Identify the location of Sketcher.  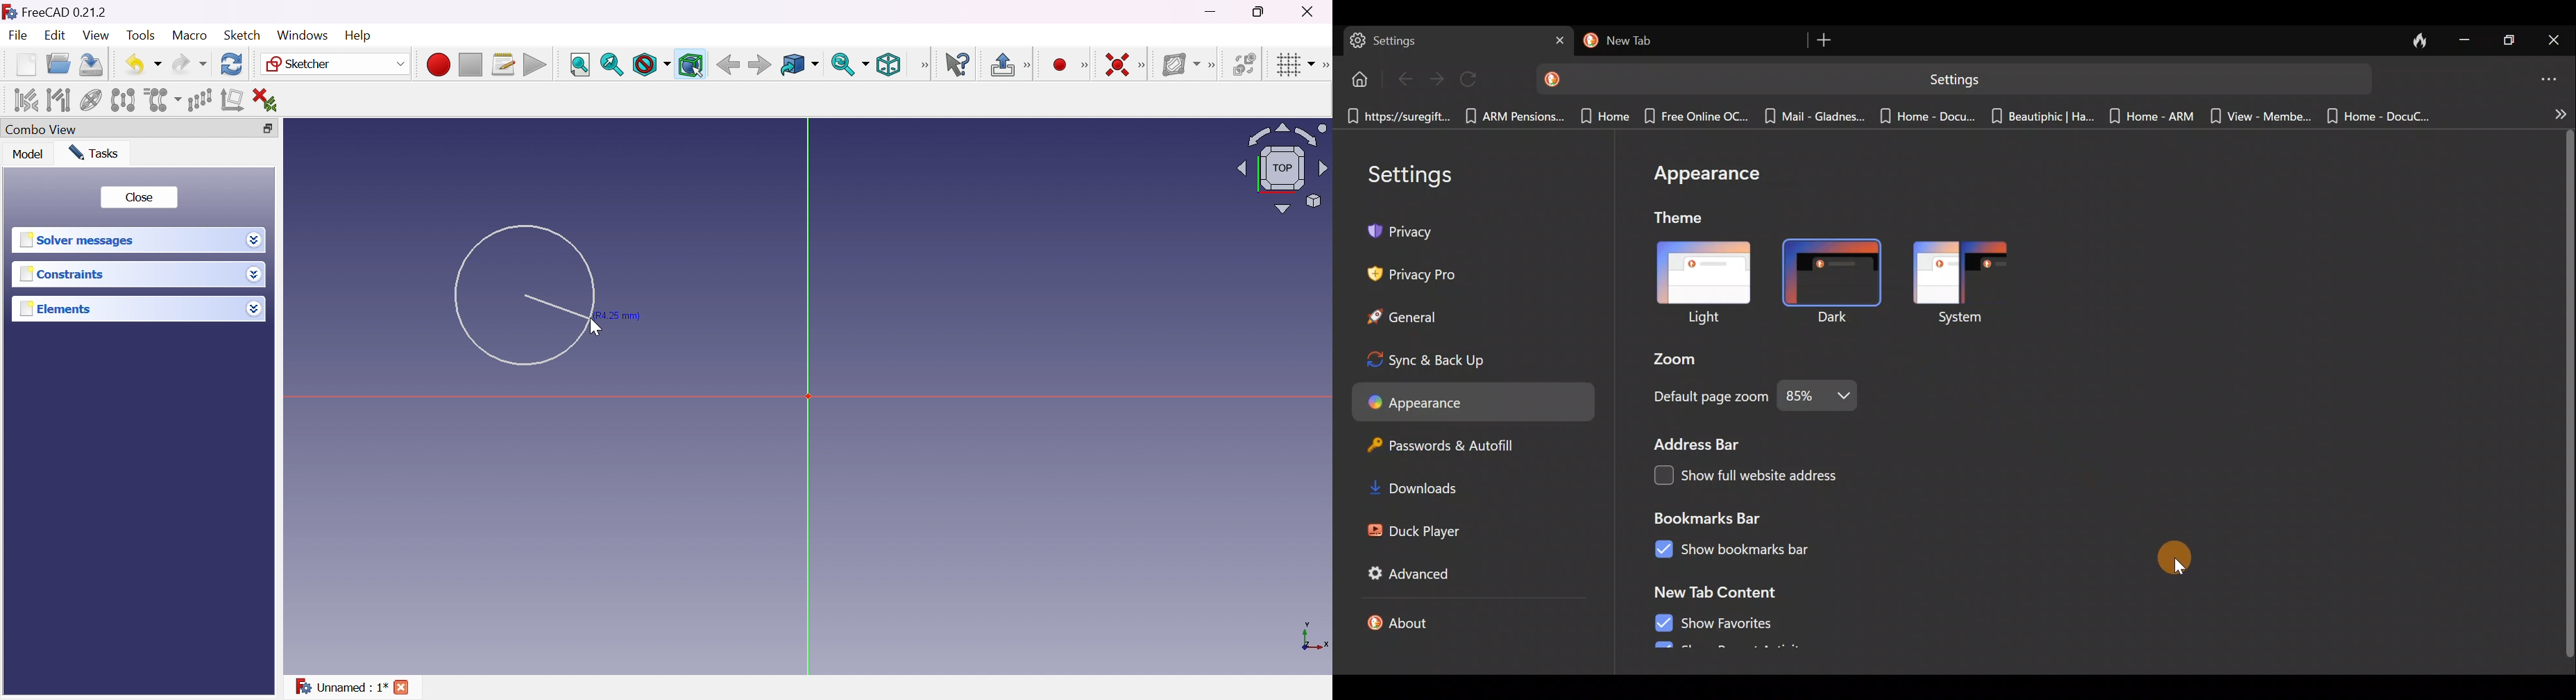
(337, 64).